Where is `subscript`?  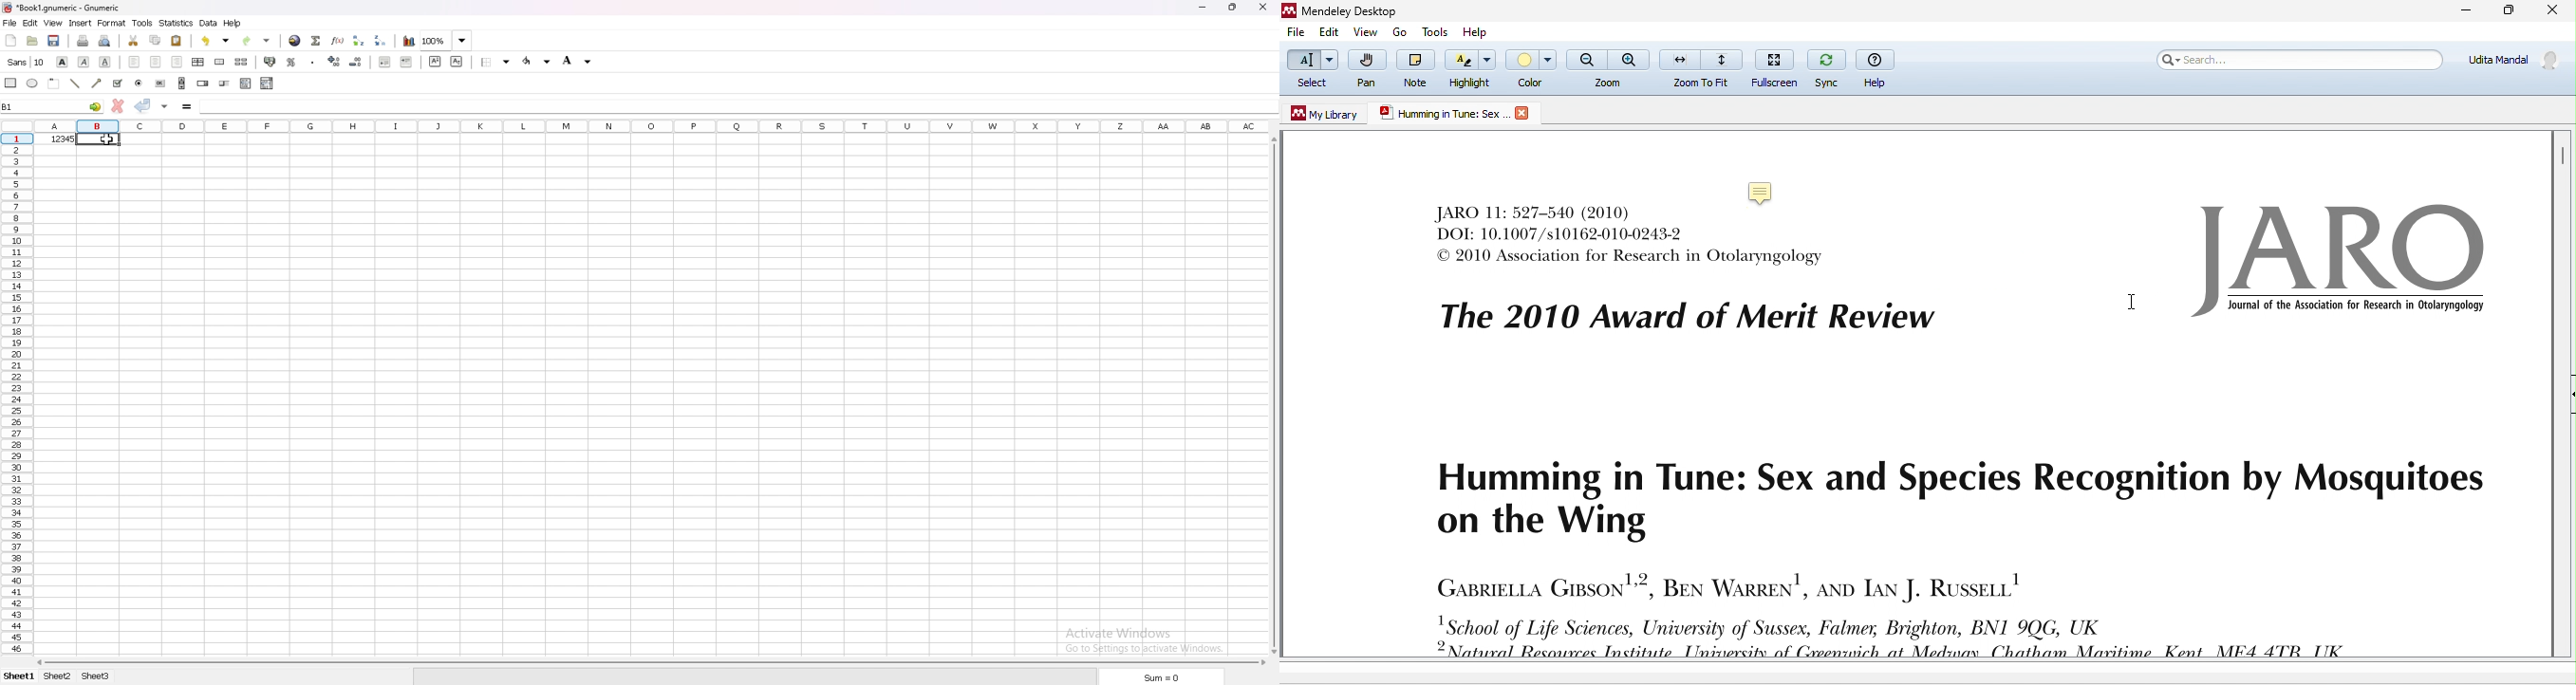
subscript is located at coordinates (457, 61).